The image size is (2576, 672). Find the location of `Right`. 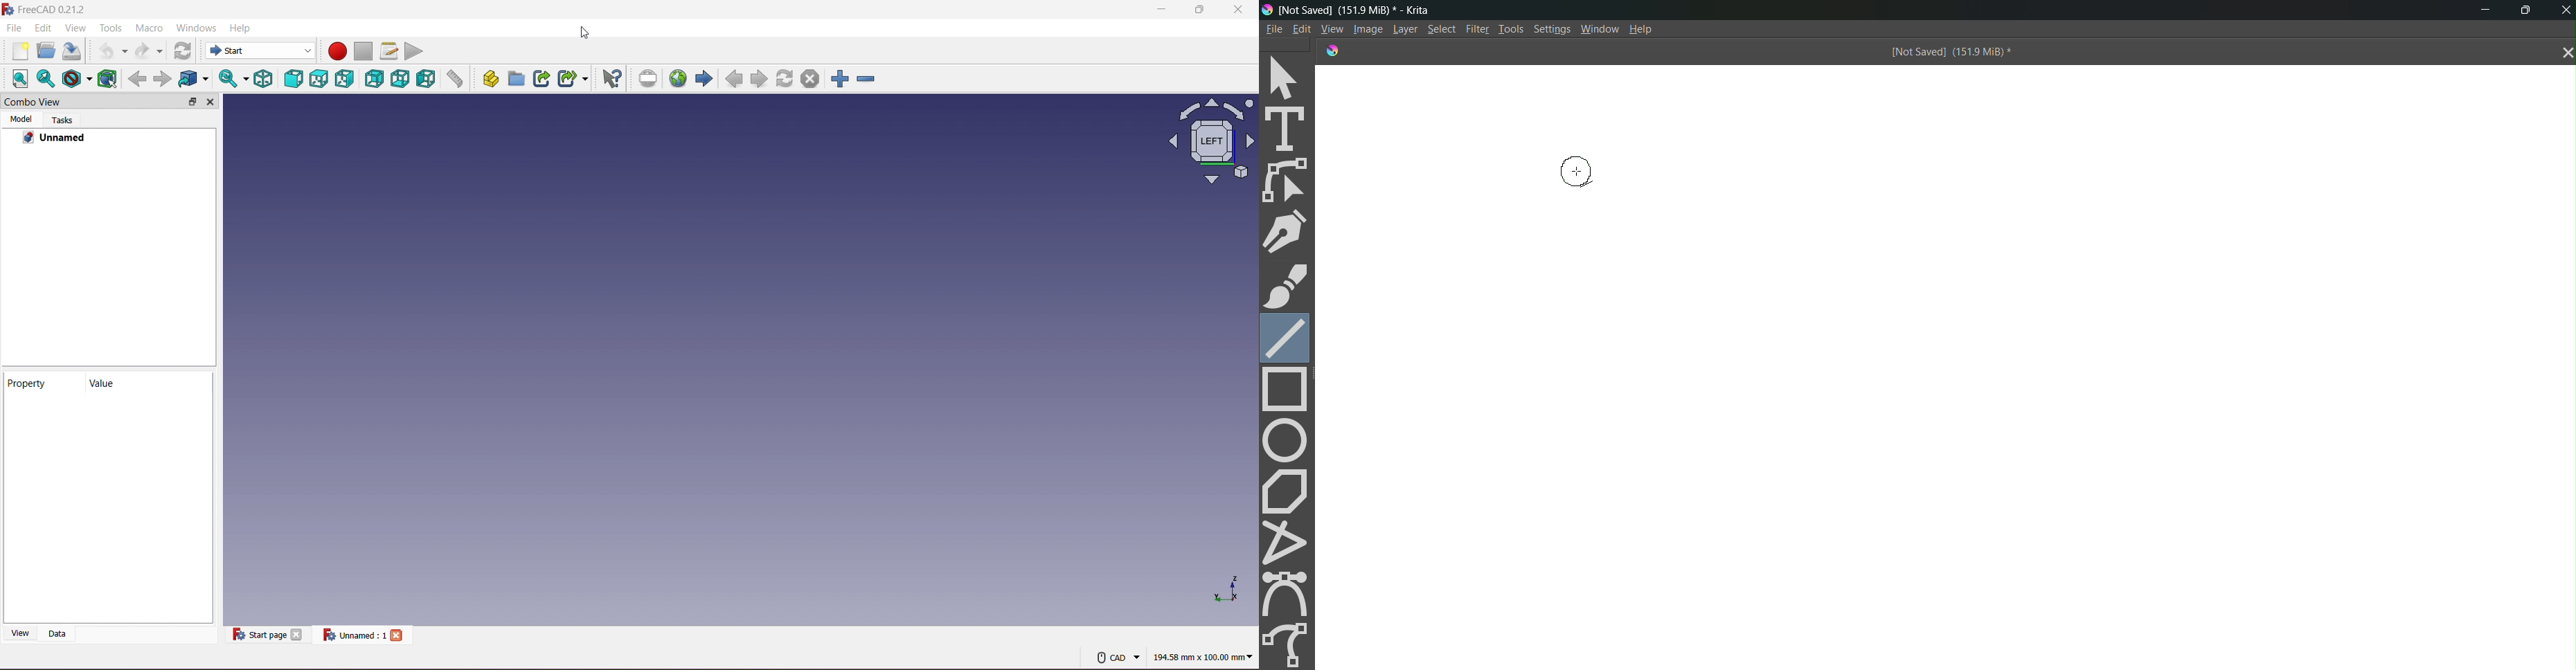

Right is located at coordinates (344, 79).